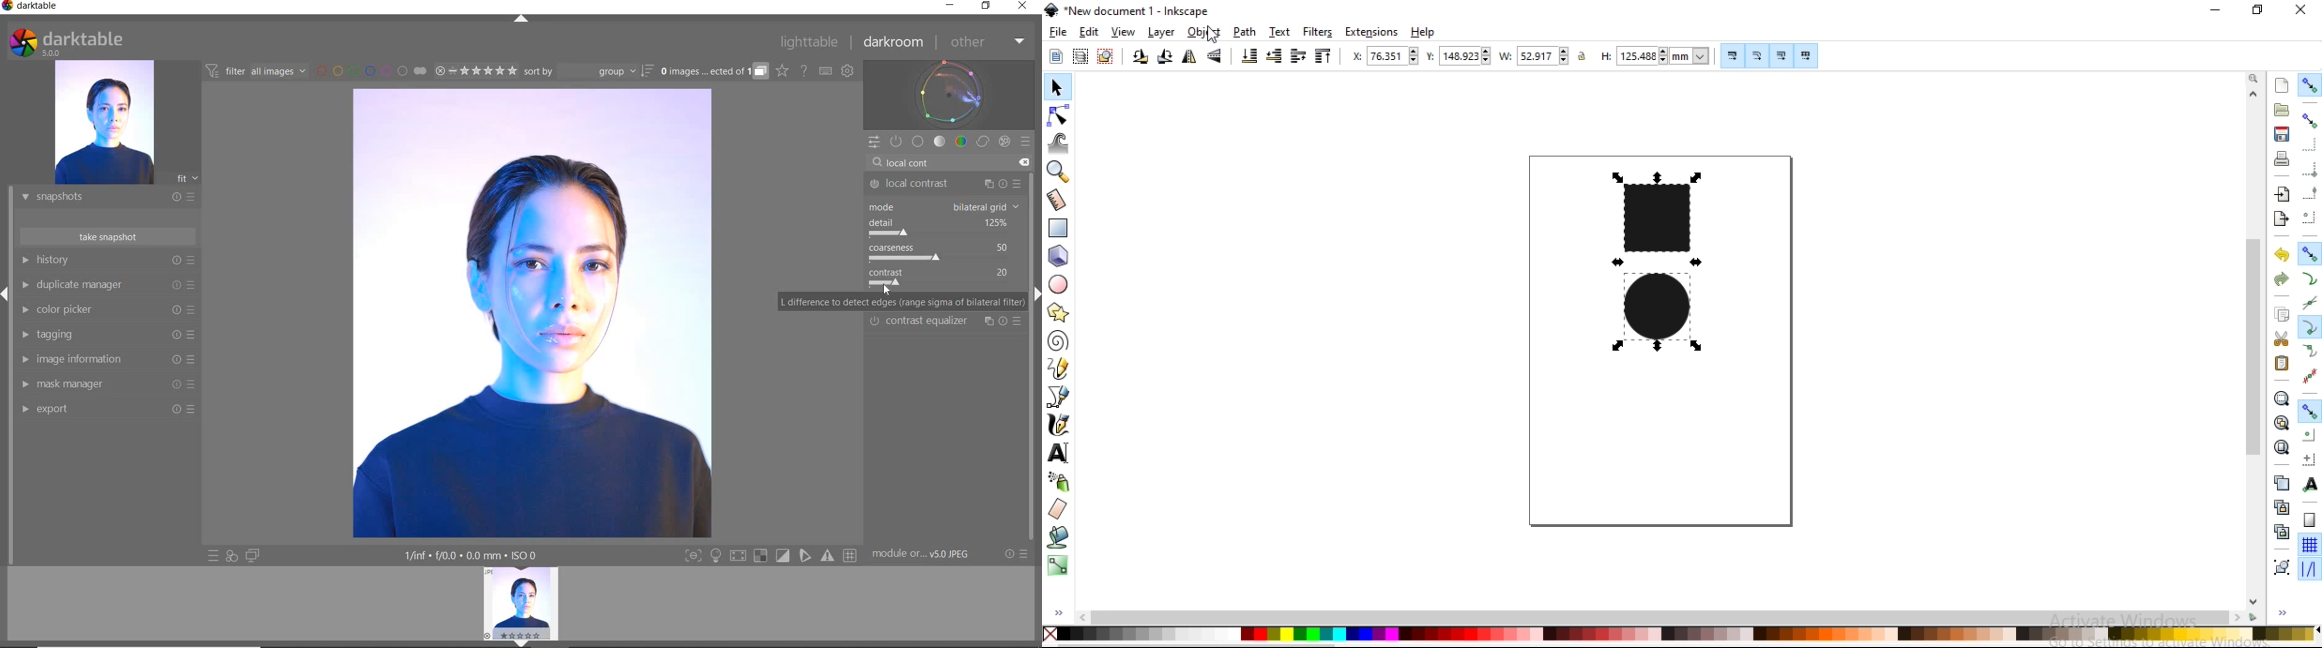  What do you see at coordinates (1059, 199) in the screenshot?
I see `measurement tool ` at bounding box center [1059, 199].